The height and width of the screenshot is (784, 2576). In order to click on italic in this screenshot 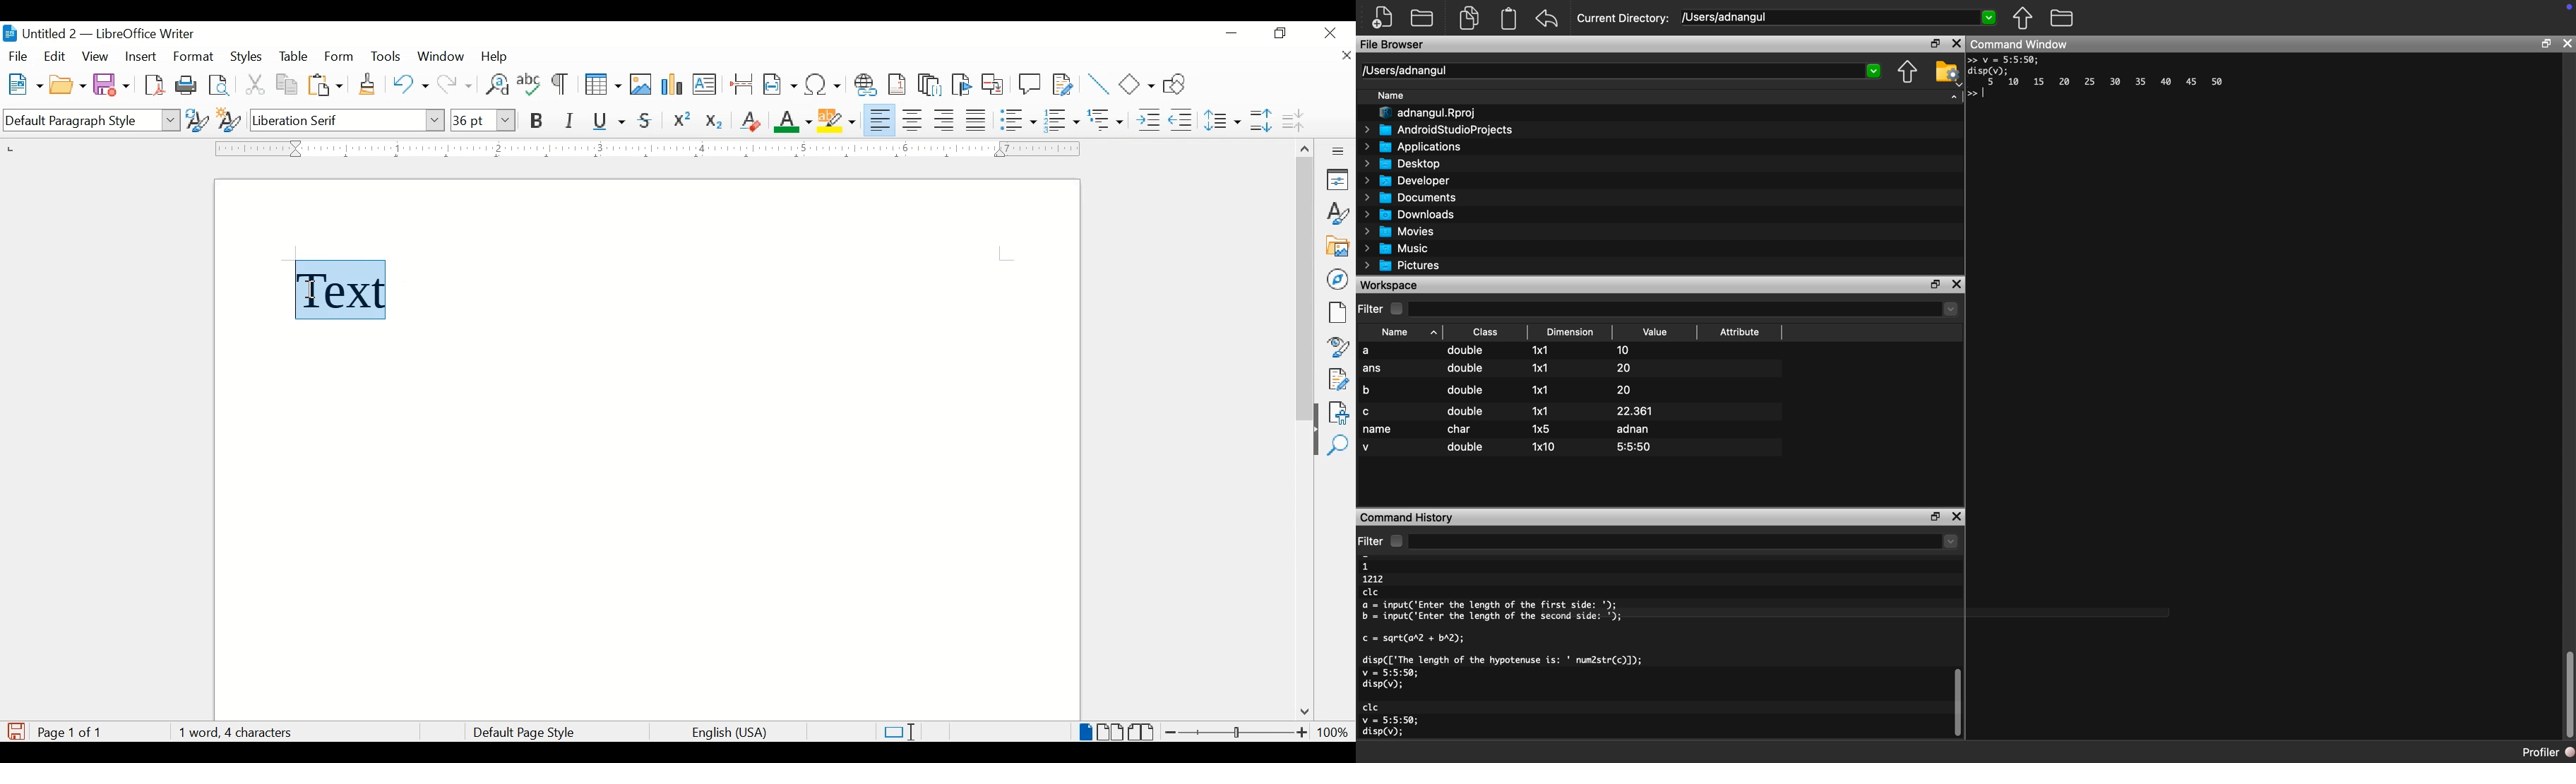, I will do `click(570, 121)`.